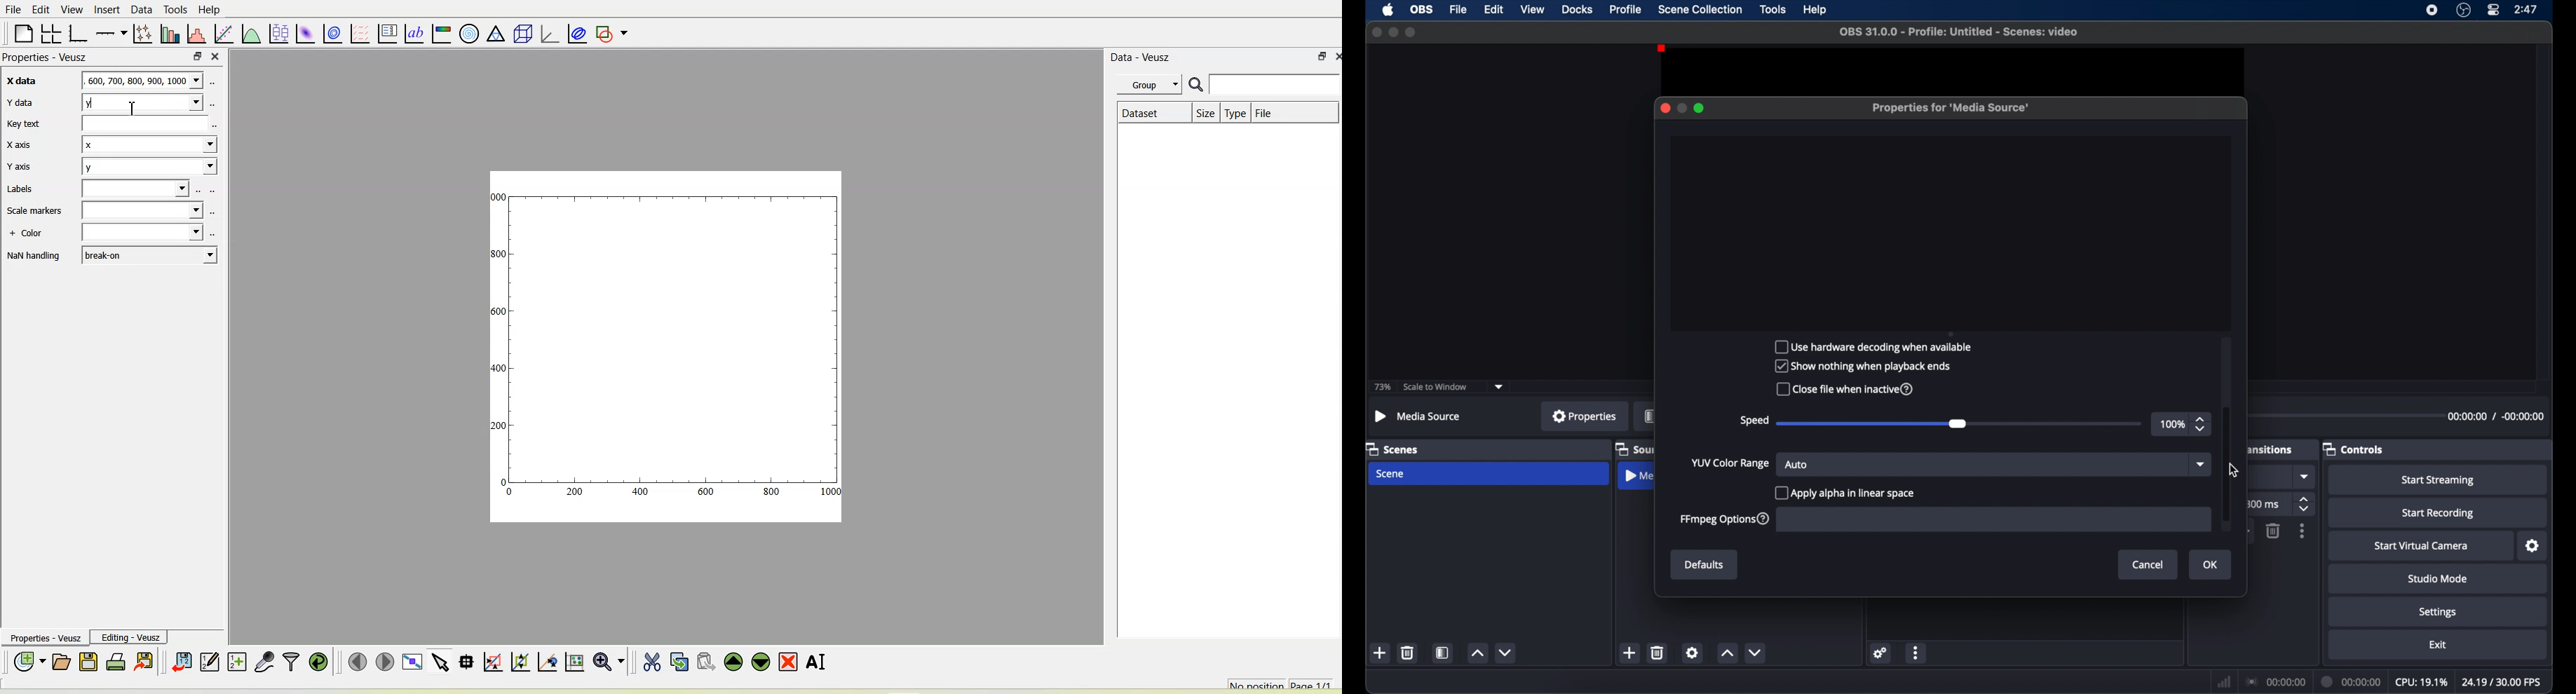 This screenshot has height=700, width=2576. What do you see at coordinates (2501, 681) in the screenshot?
I see `fps` at bounding box center [2501, 681].